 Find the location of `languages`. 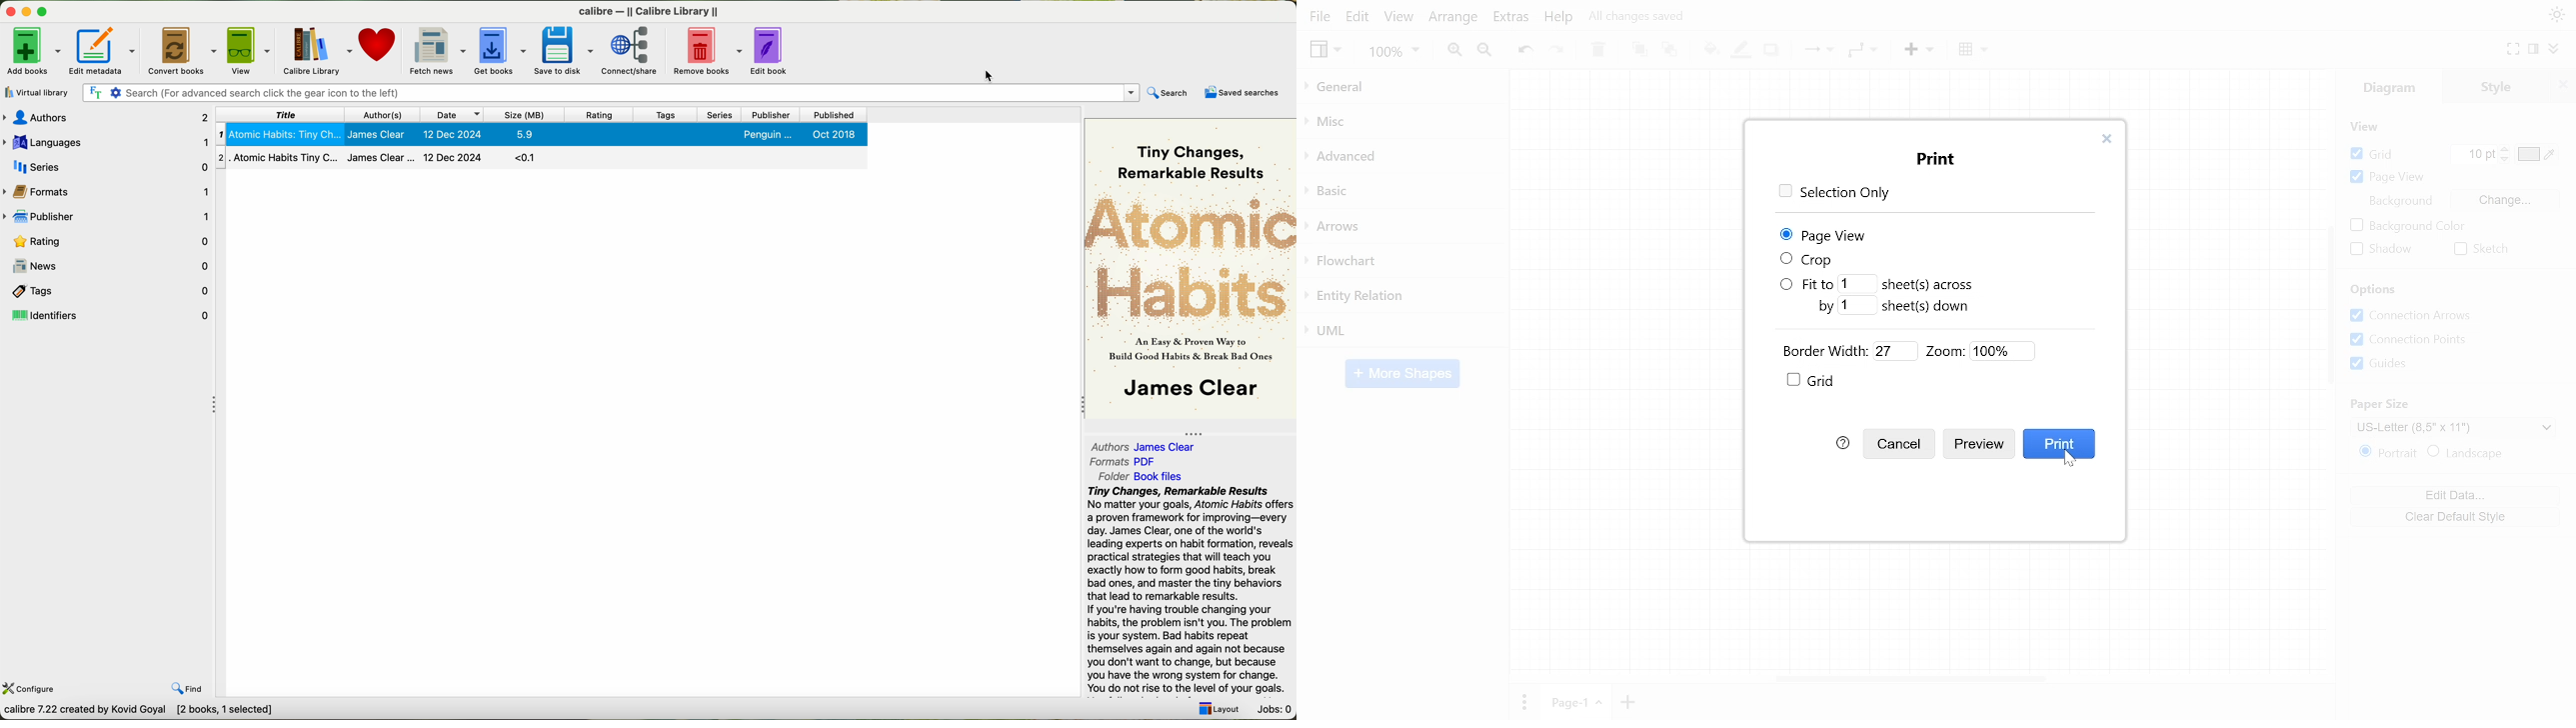

languages is located at coordinates (107, 142).